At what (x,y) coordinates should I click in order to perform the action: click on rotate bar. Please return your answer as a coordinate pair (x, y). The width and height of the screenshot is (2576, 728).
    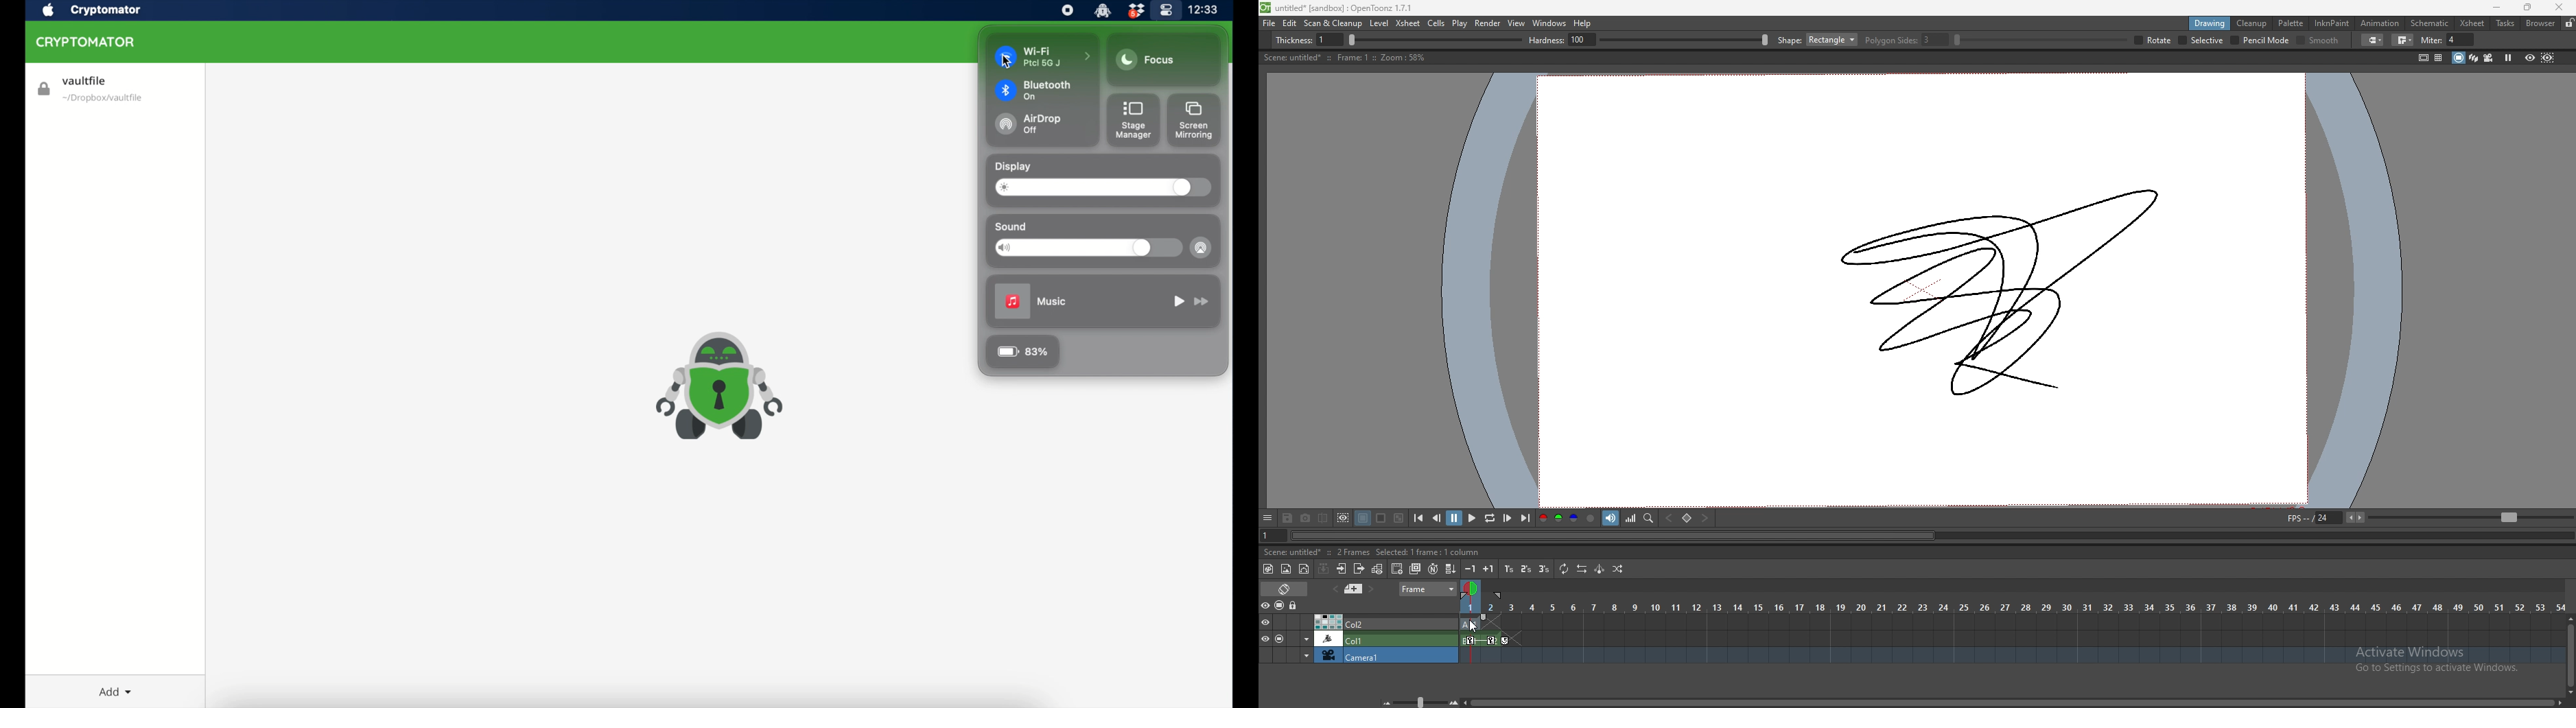
    Looking at the image, I should click on (2040, 40).